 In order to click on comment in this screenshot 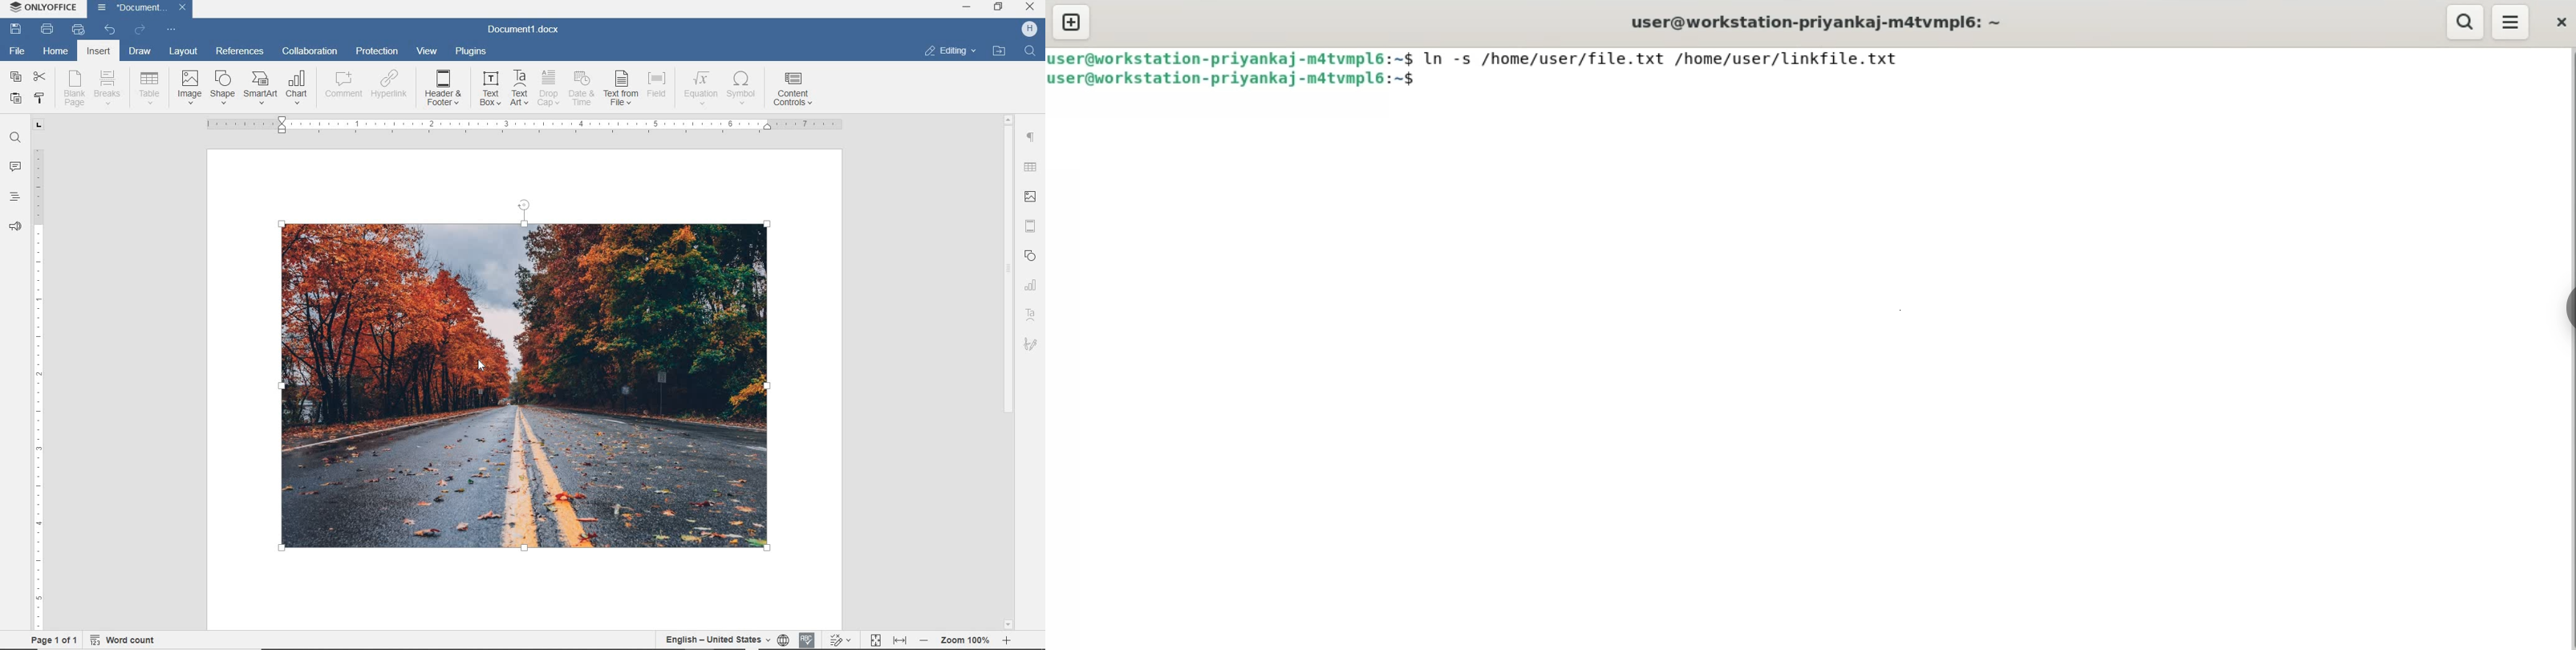, I will do `click(342, 85)`.